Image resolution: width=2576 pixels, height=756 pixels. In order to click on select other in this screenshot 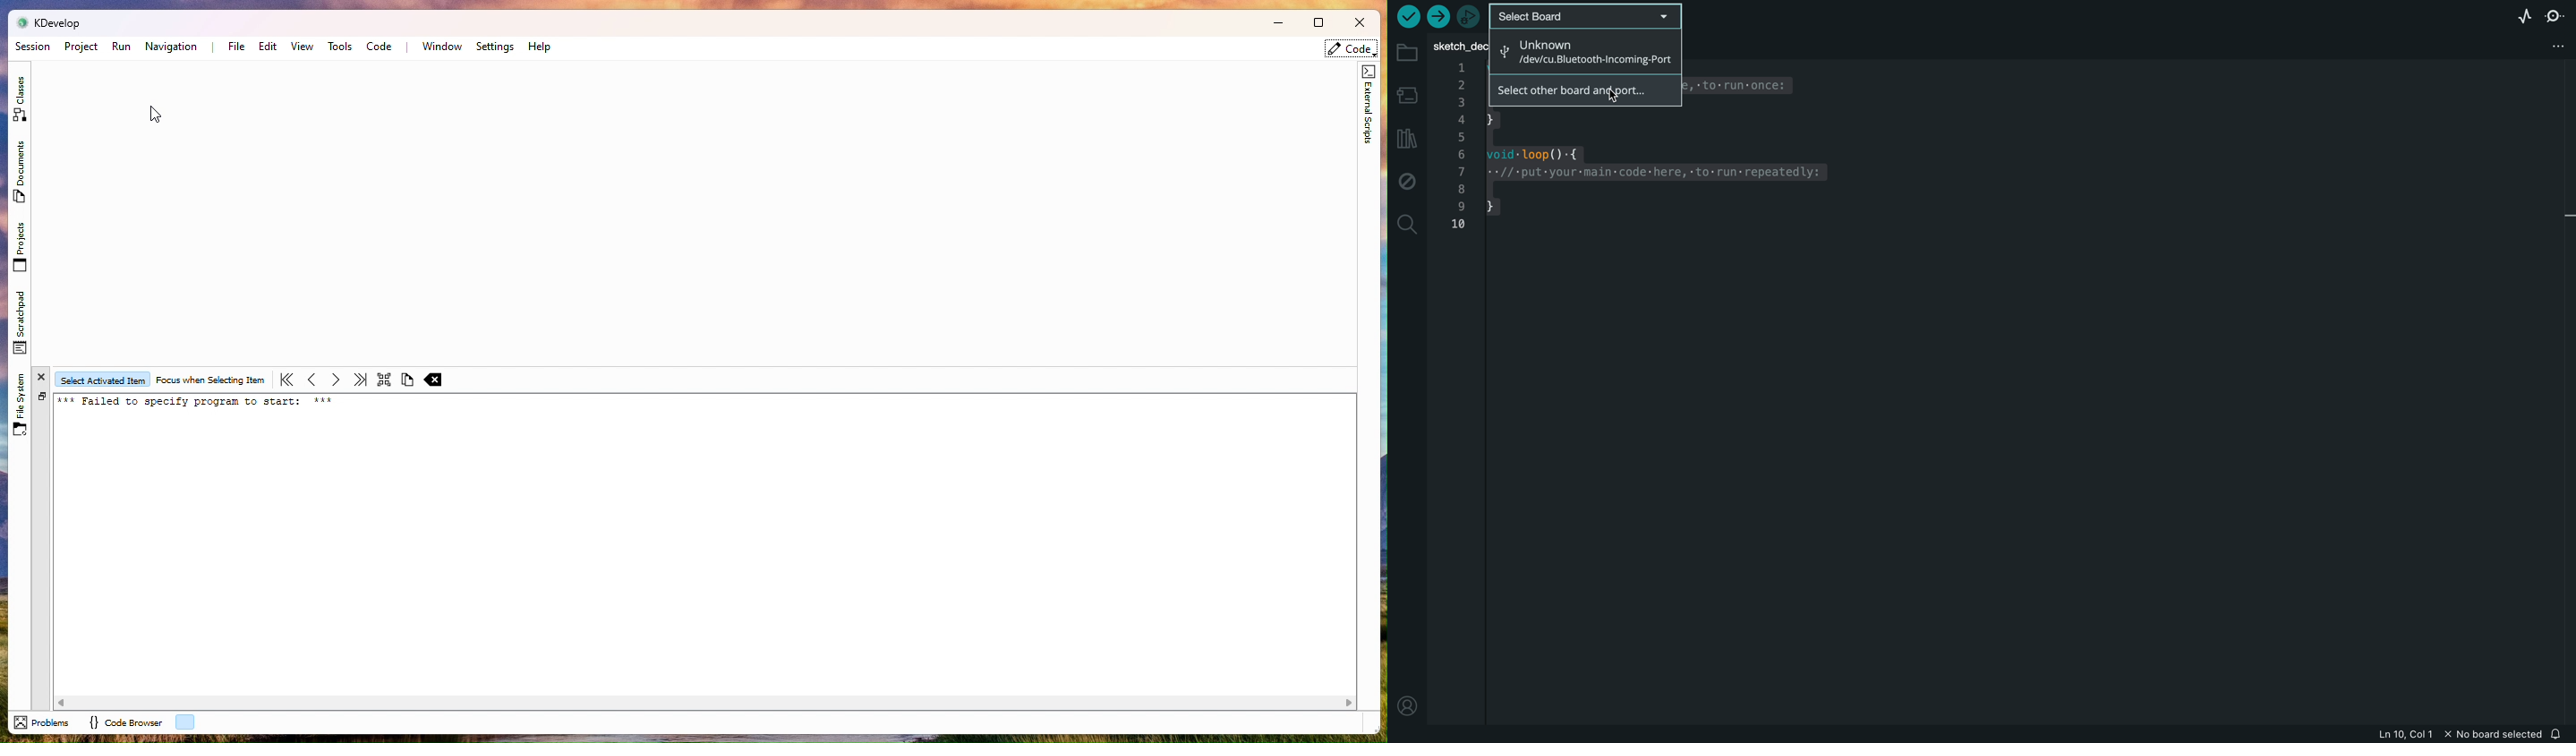, I will do `click(1581, 91)`.